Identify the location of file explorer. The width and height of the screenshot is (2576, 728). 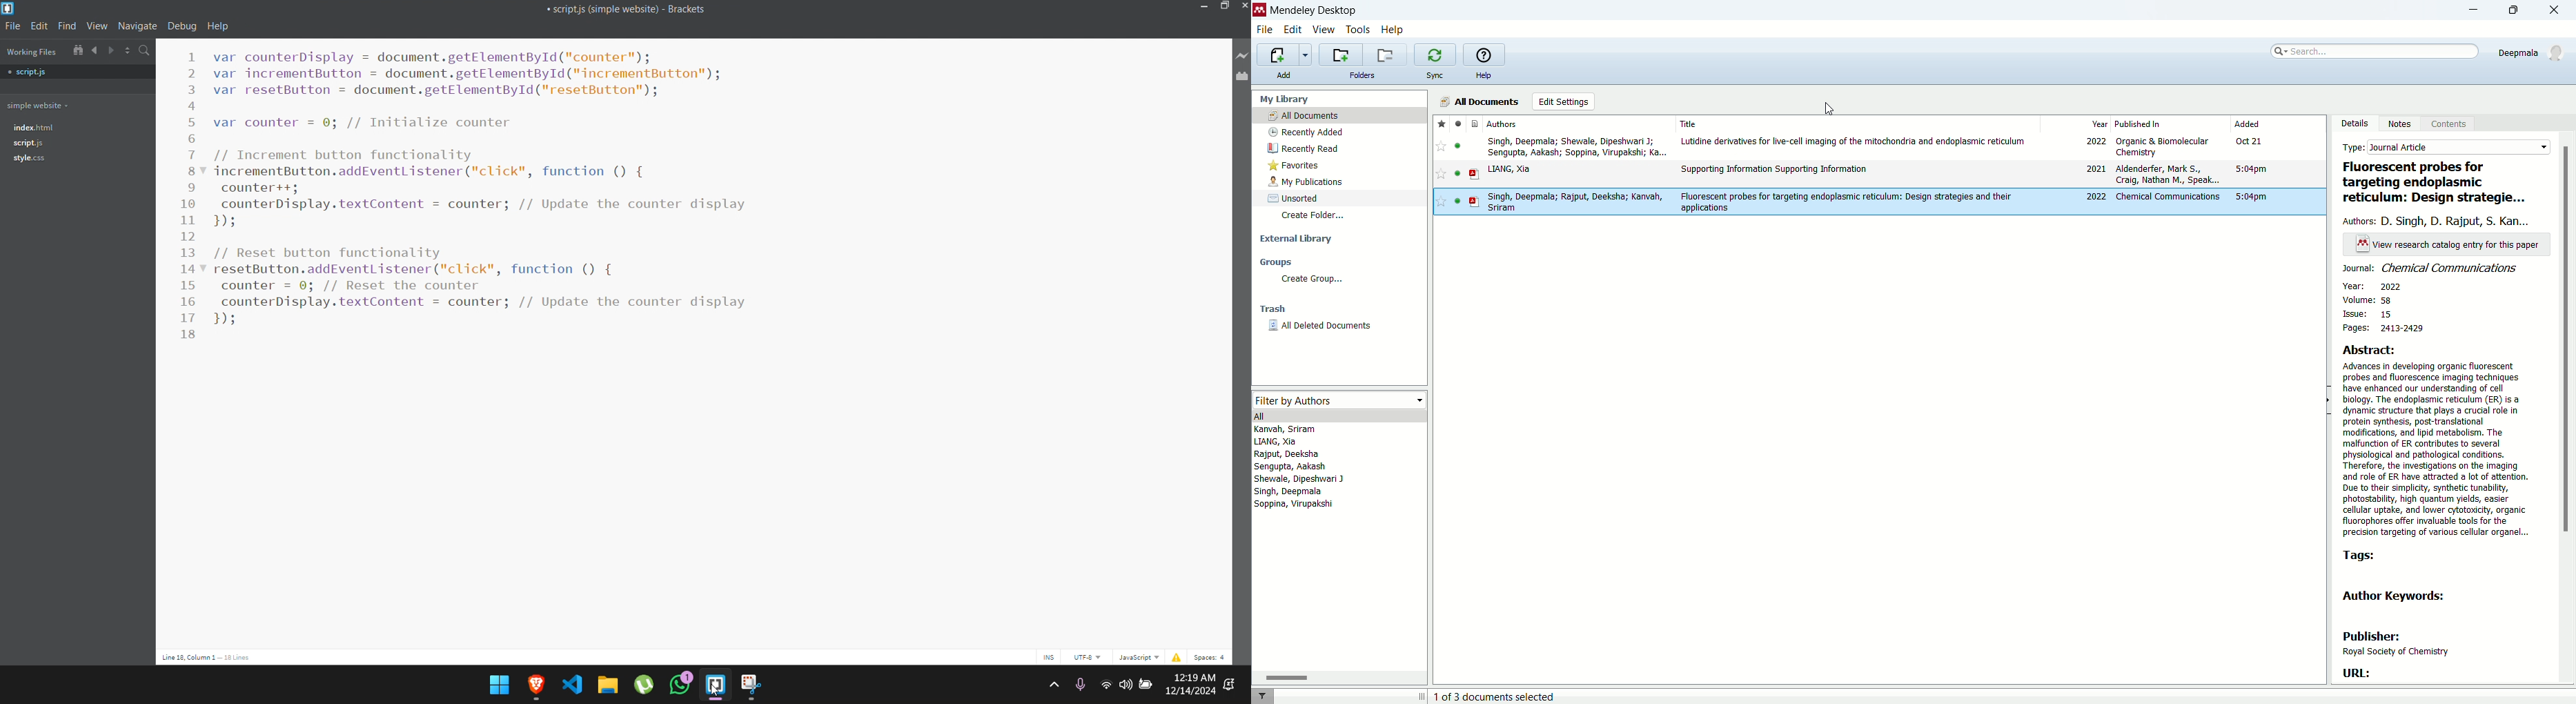
(607, 683).